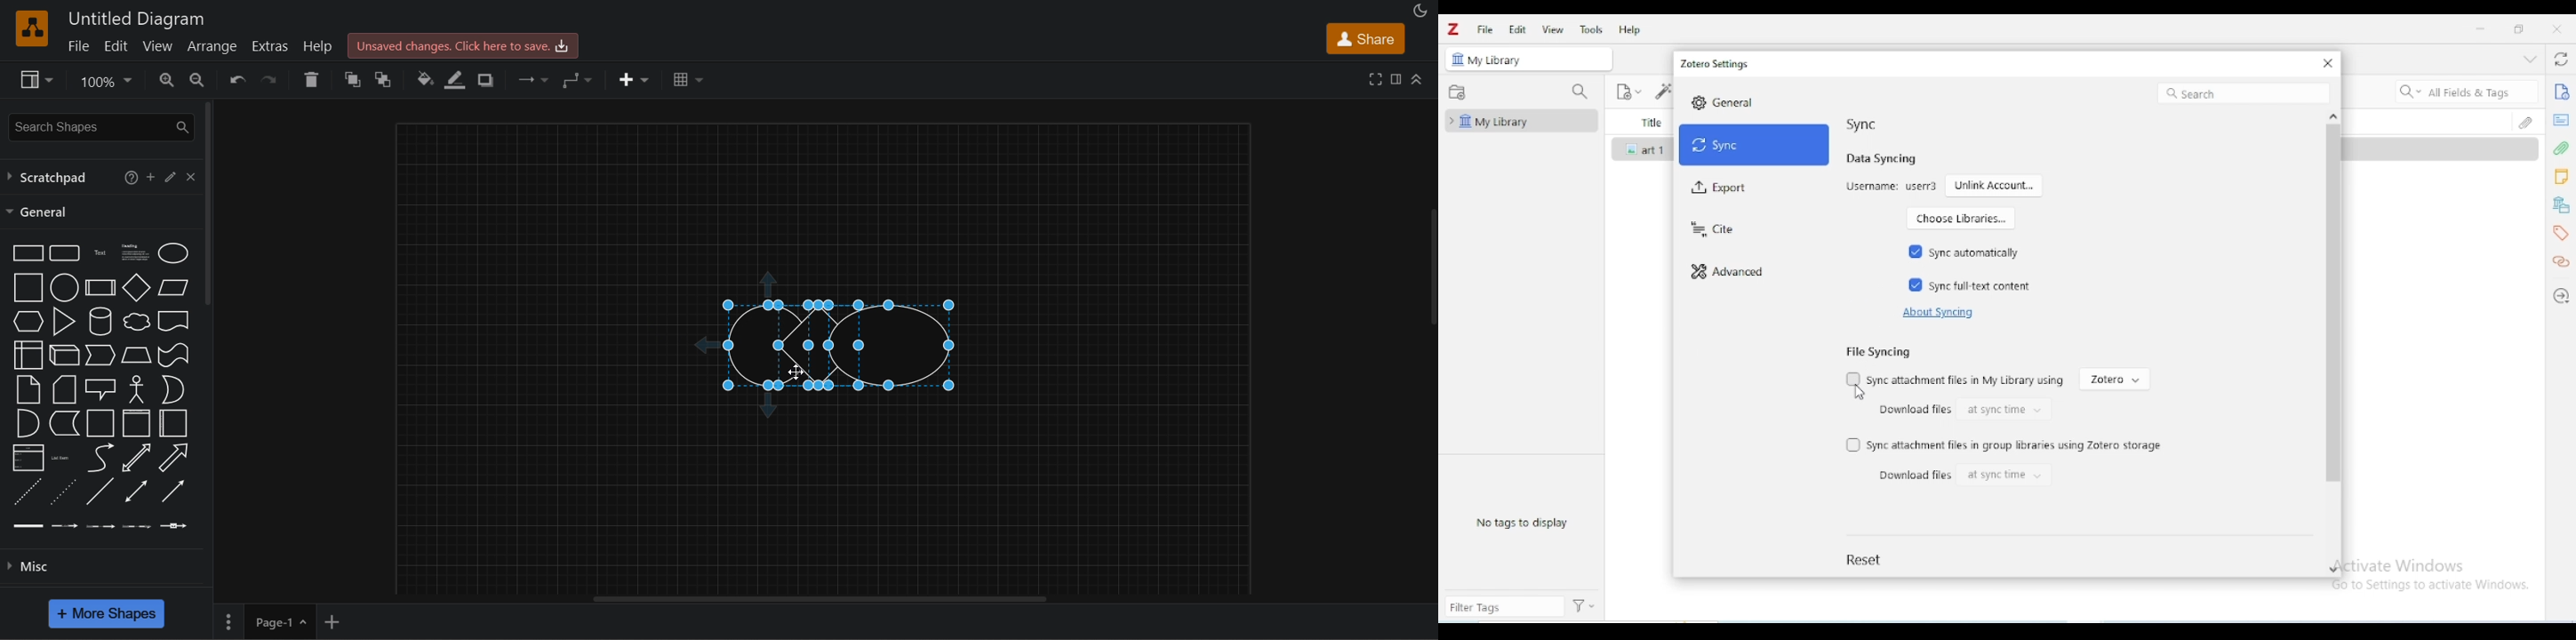  Describe the element at coordinates (159, 46) in the screenshot. I see `view` at that location.